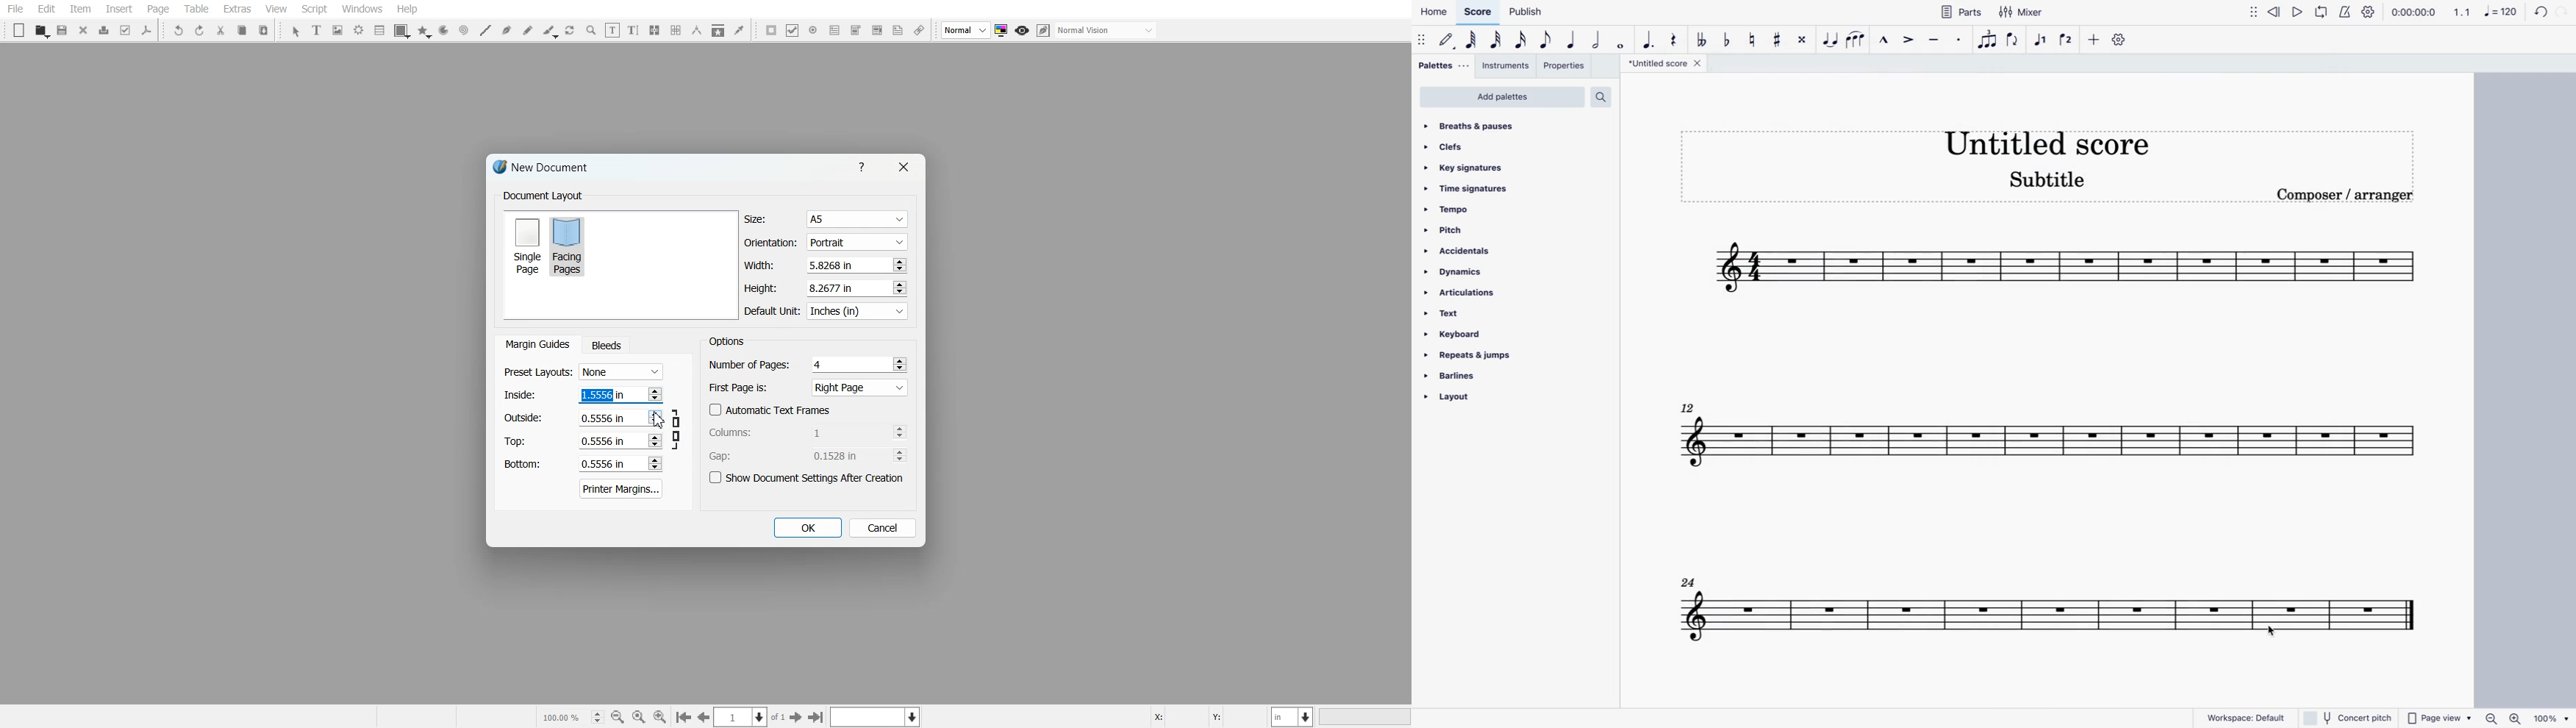 The image size is (2576, 728). What do you see at coordinates (407, 9) in the screenshot?
I see `Help` at bounding box center [407, 9].